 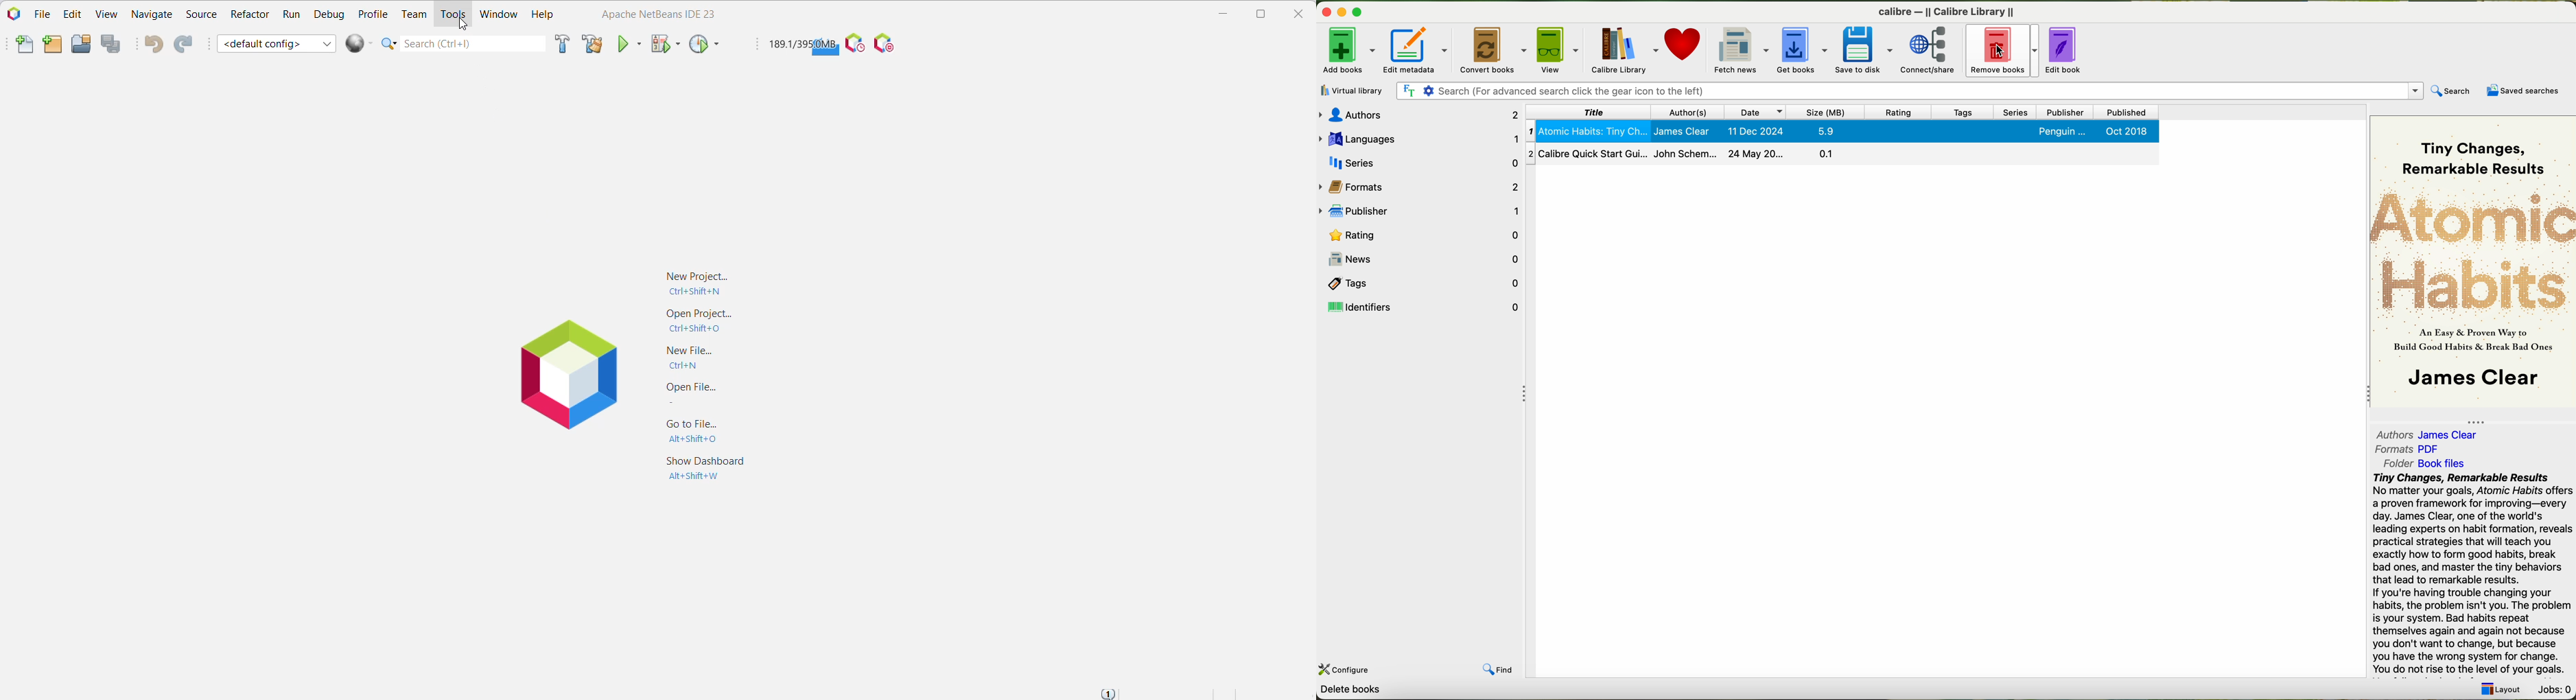 What do you see at coordinates (1421, 308) in the screenshot?
I see `identifiers` at bounding box center [1421, 308].